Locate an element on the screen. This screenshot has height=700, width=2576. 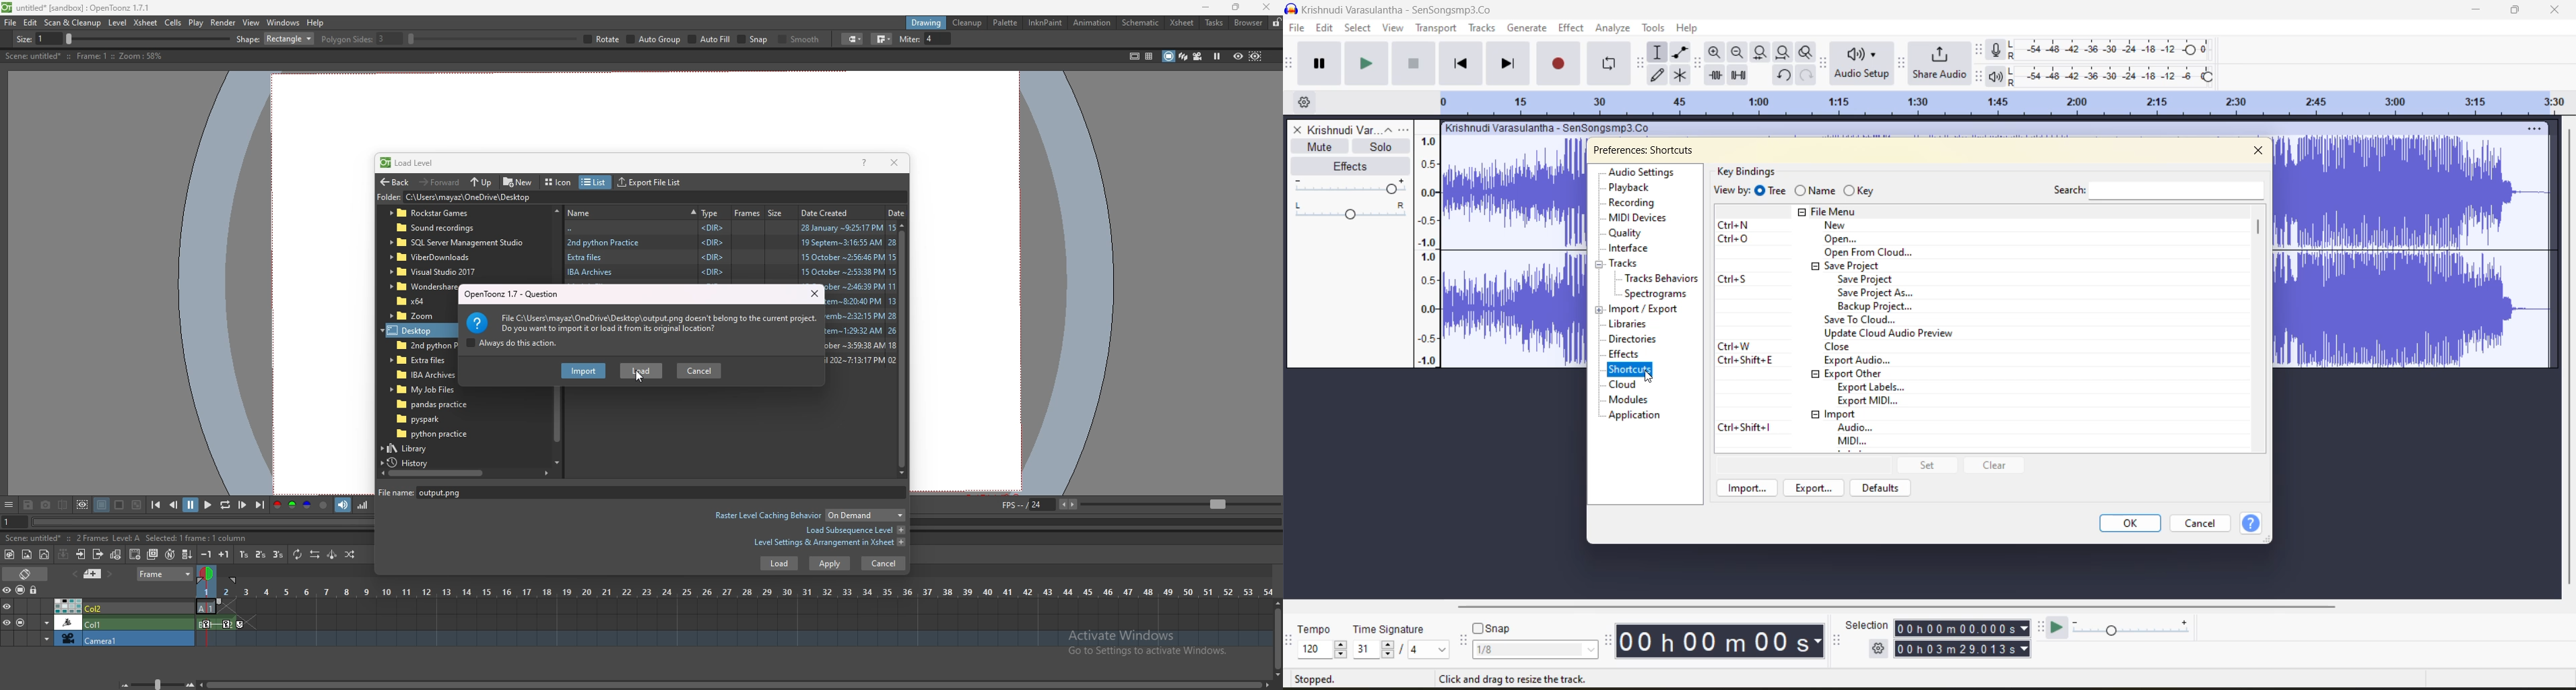
solo is located at coordinates (1383, 148).